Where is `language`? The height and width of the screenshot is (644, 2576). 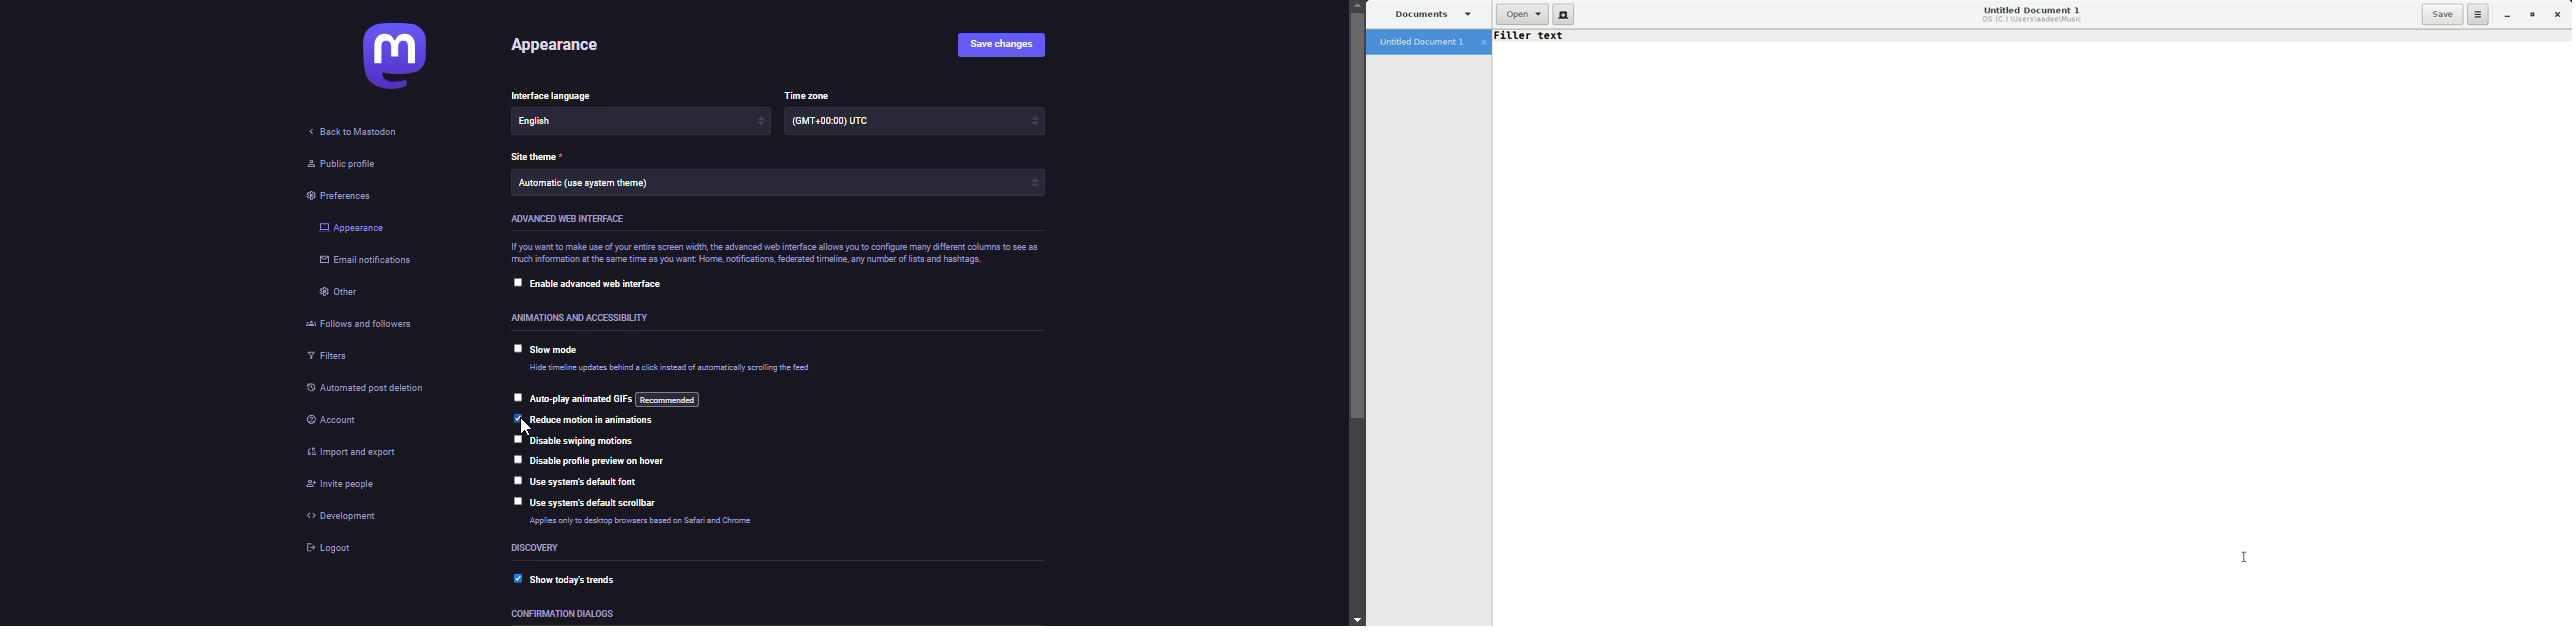
language is located at coordinates (567, 123).